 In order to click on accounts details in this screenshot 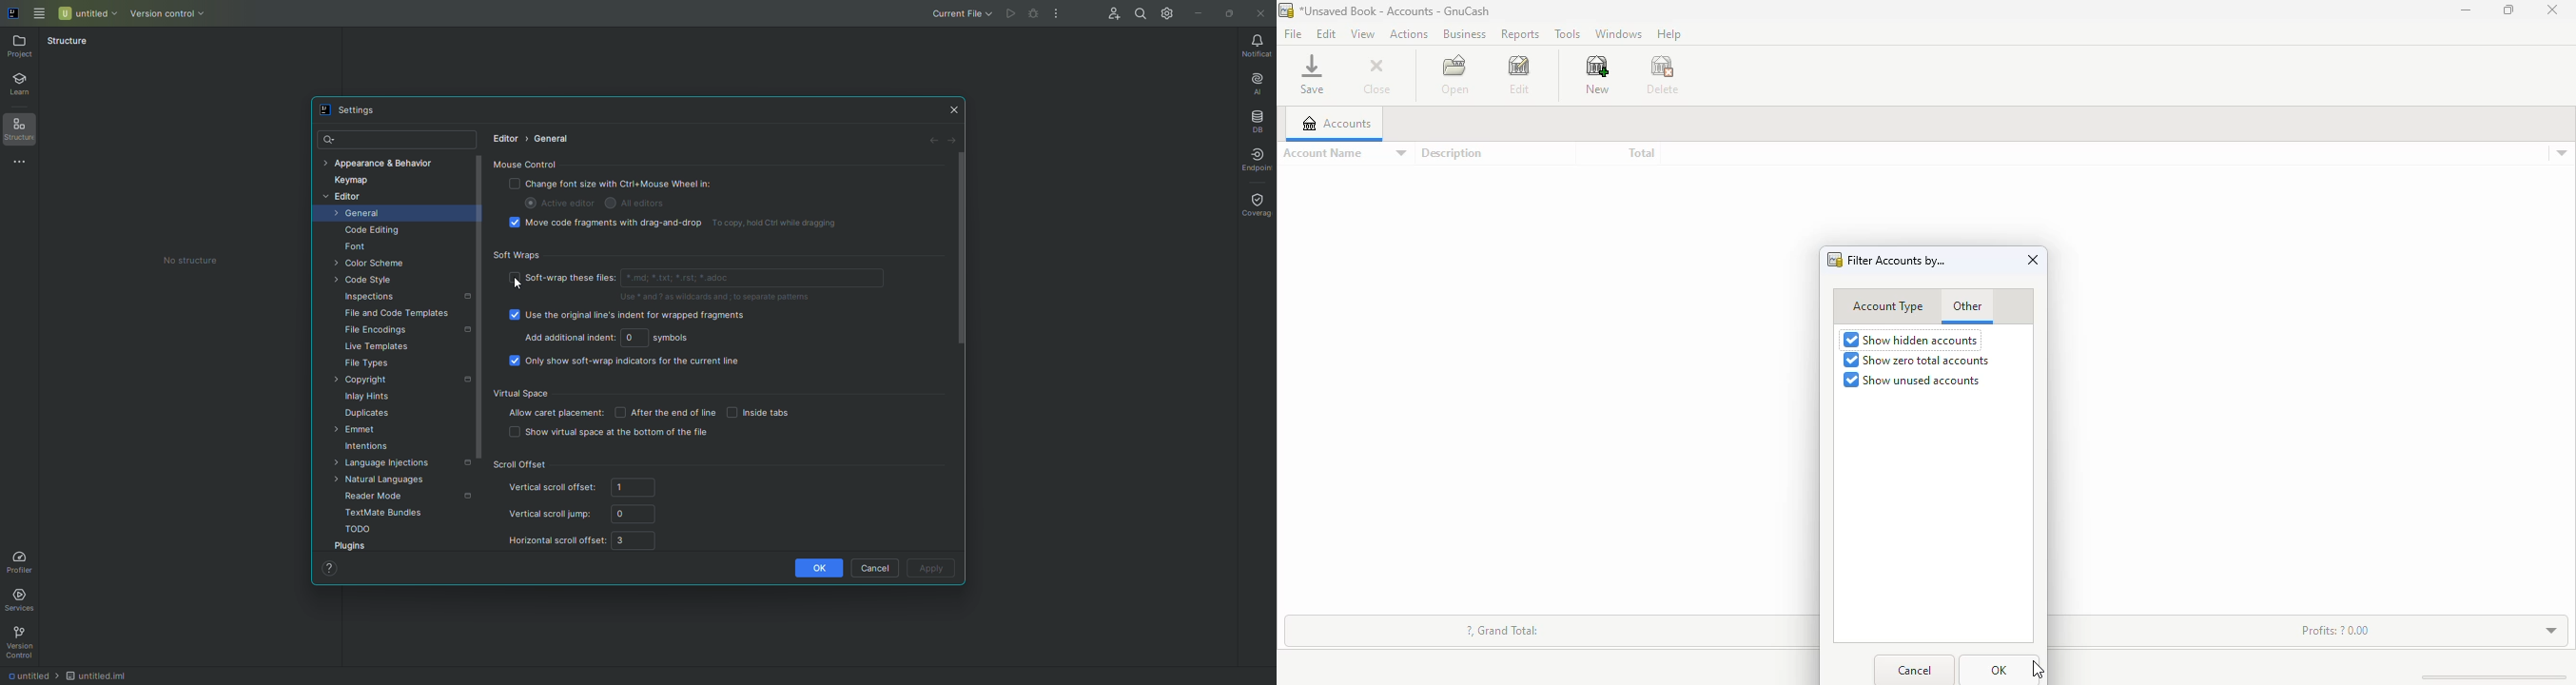, I will do `click(2562, 153)`.